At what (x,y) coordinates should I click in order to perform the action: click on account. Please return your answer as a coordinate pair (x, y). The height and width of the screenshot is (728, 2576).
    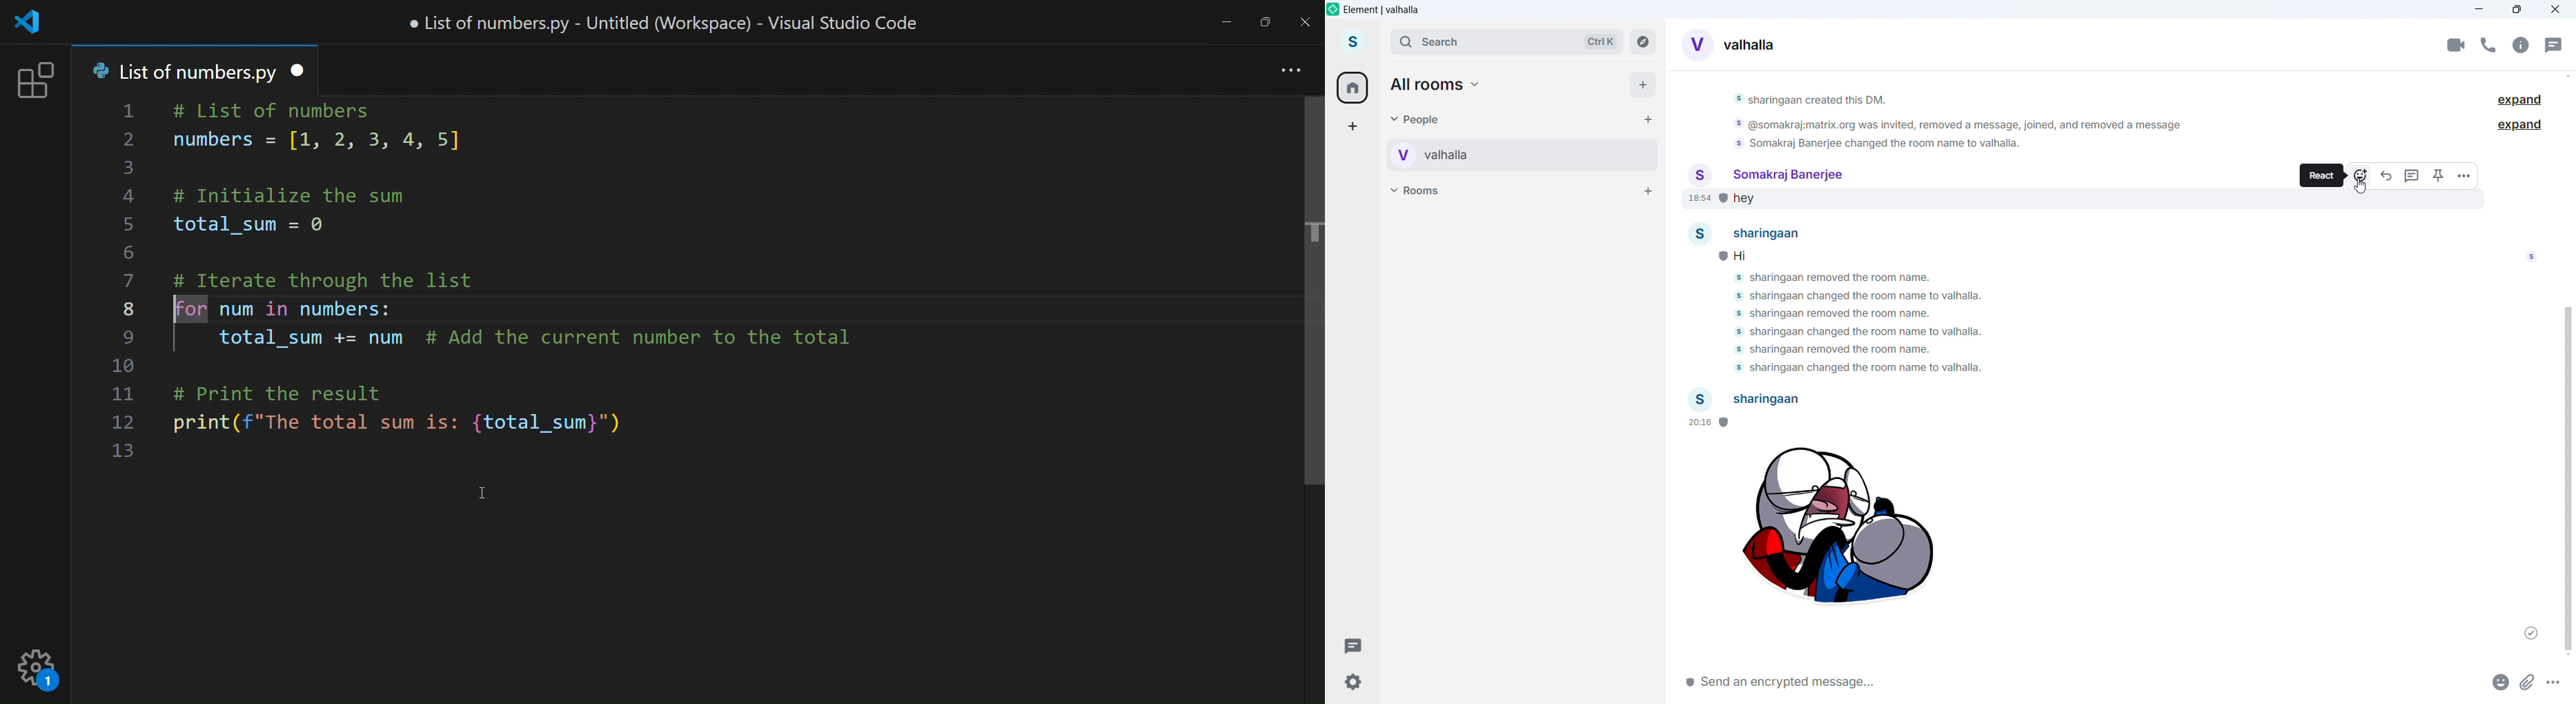
    Looking at the image, I should click on (1353, 43).